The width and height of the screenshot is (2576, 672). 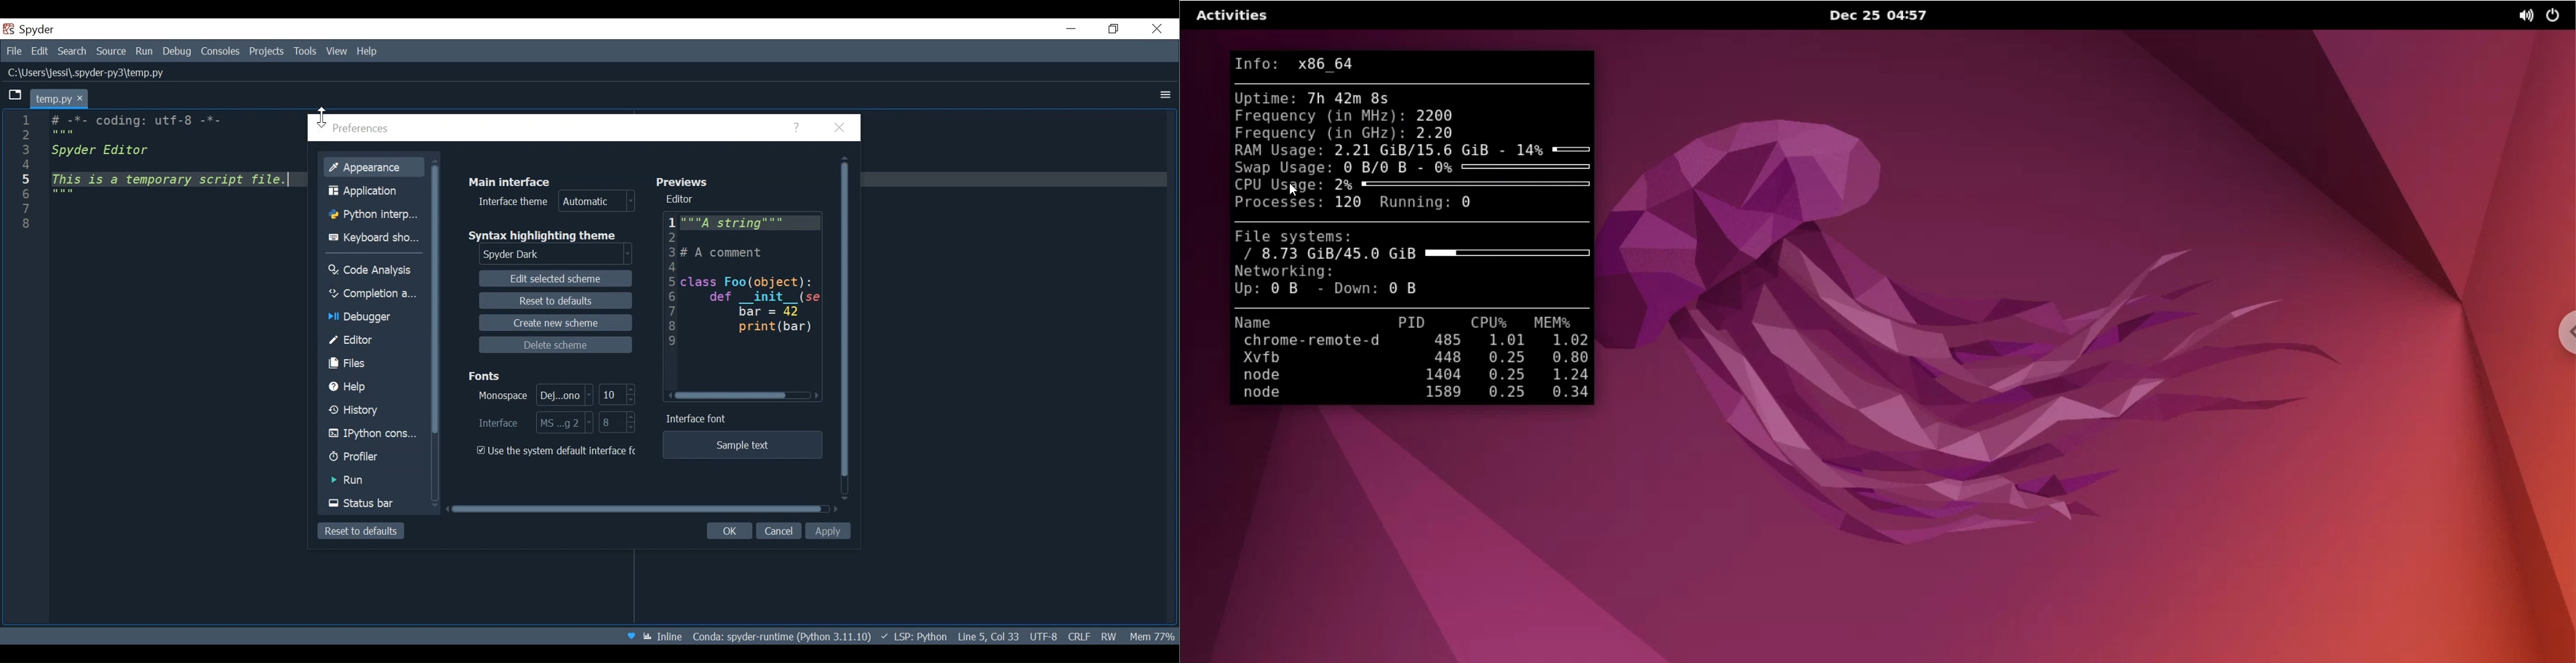 What do you see at coordinates (374, 167) in the screenshot?
I see `Appearance` at bounding box center [374, 167].